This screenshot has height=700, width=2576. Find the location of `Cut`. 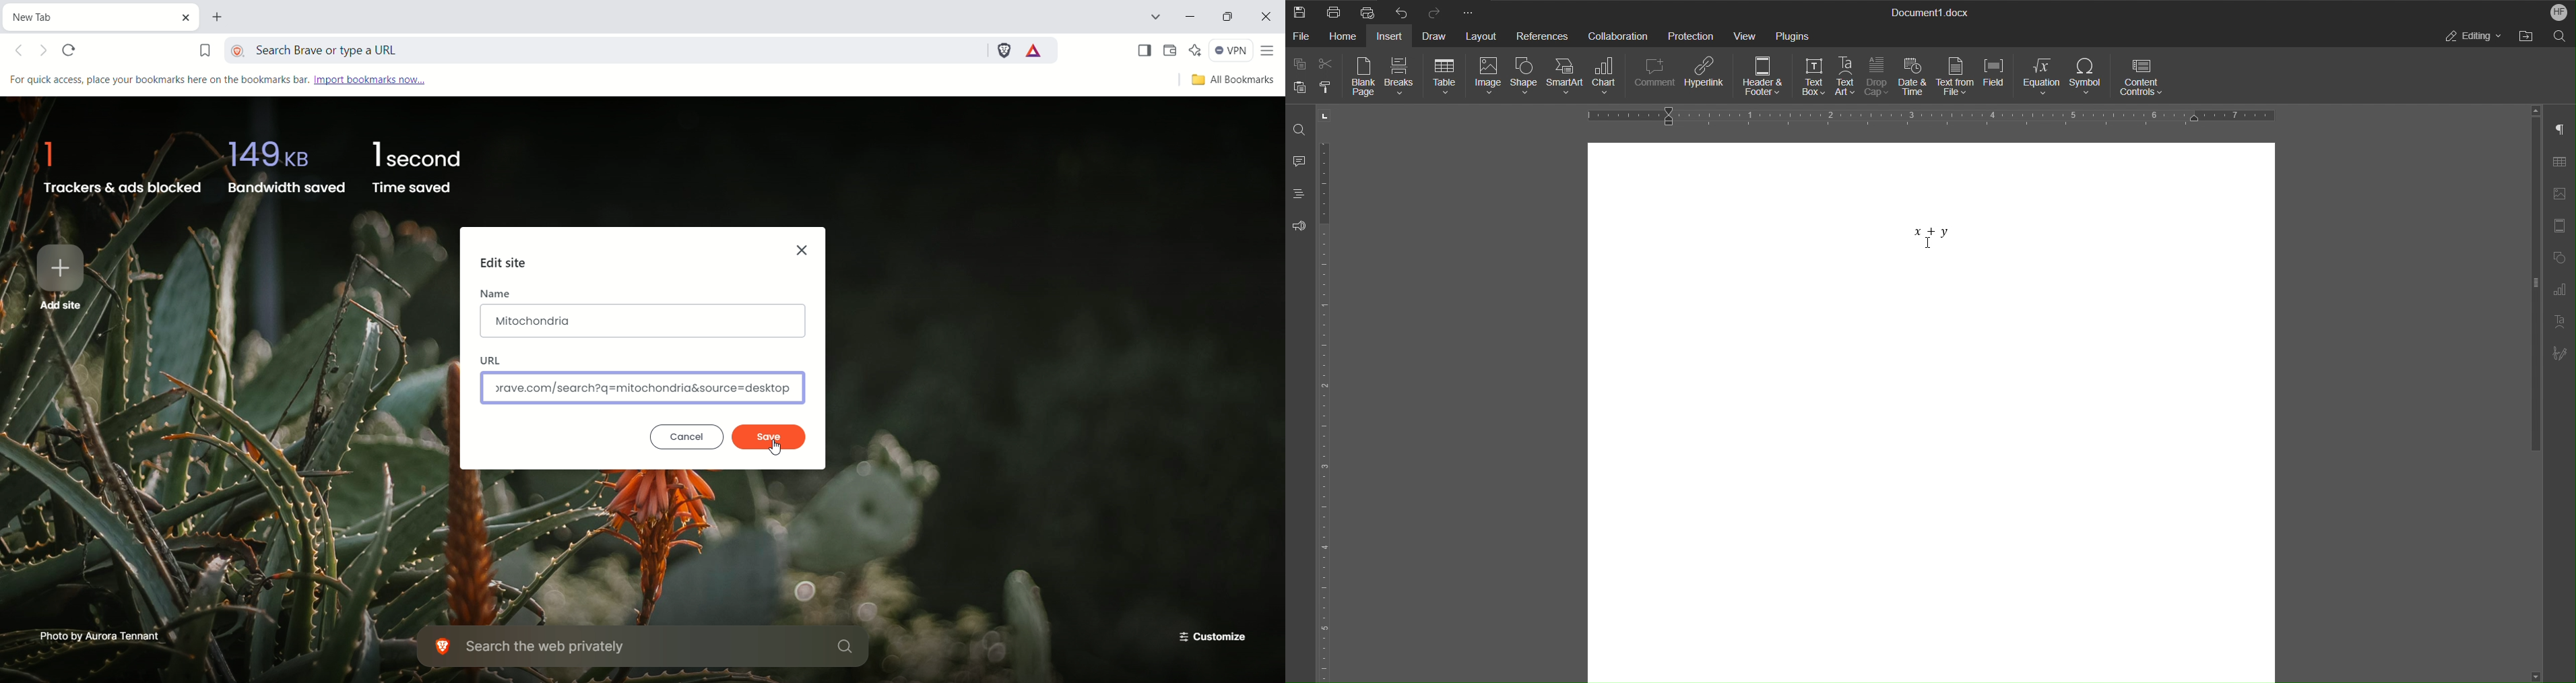

Cut is located at coordinates (1326, 64).